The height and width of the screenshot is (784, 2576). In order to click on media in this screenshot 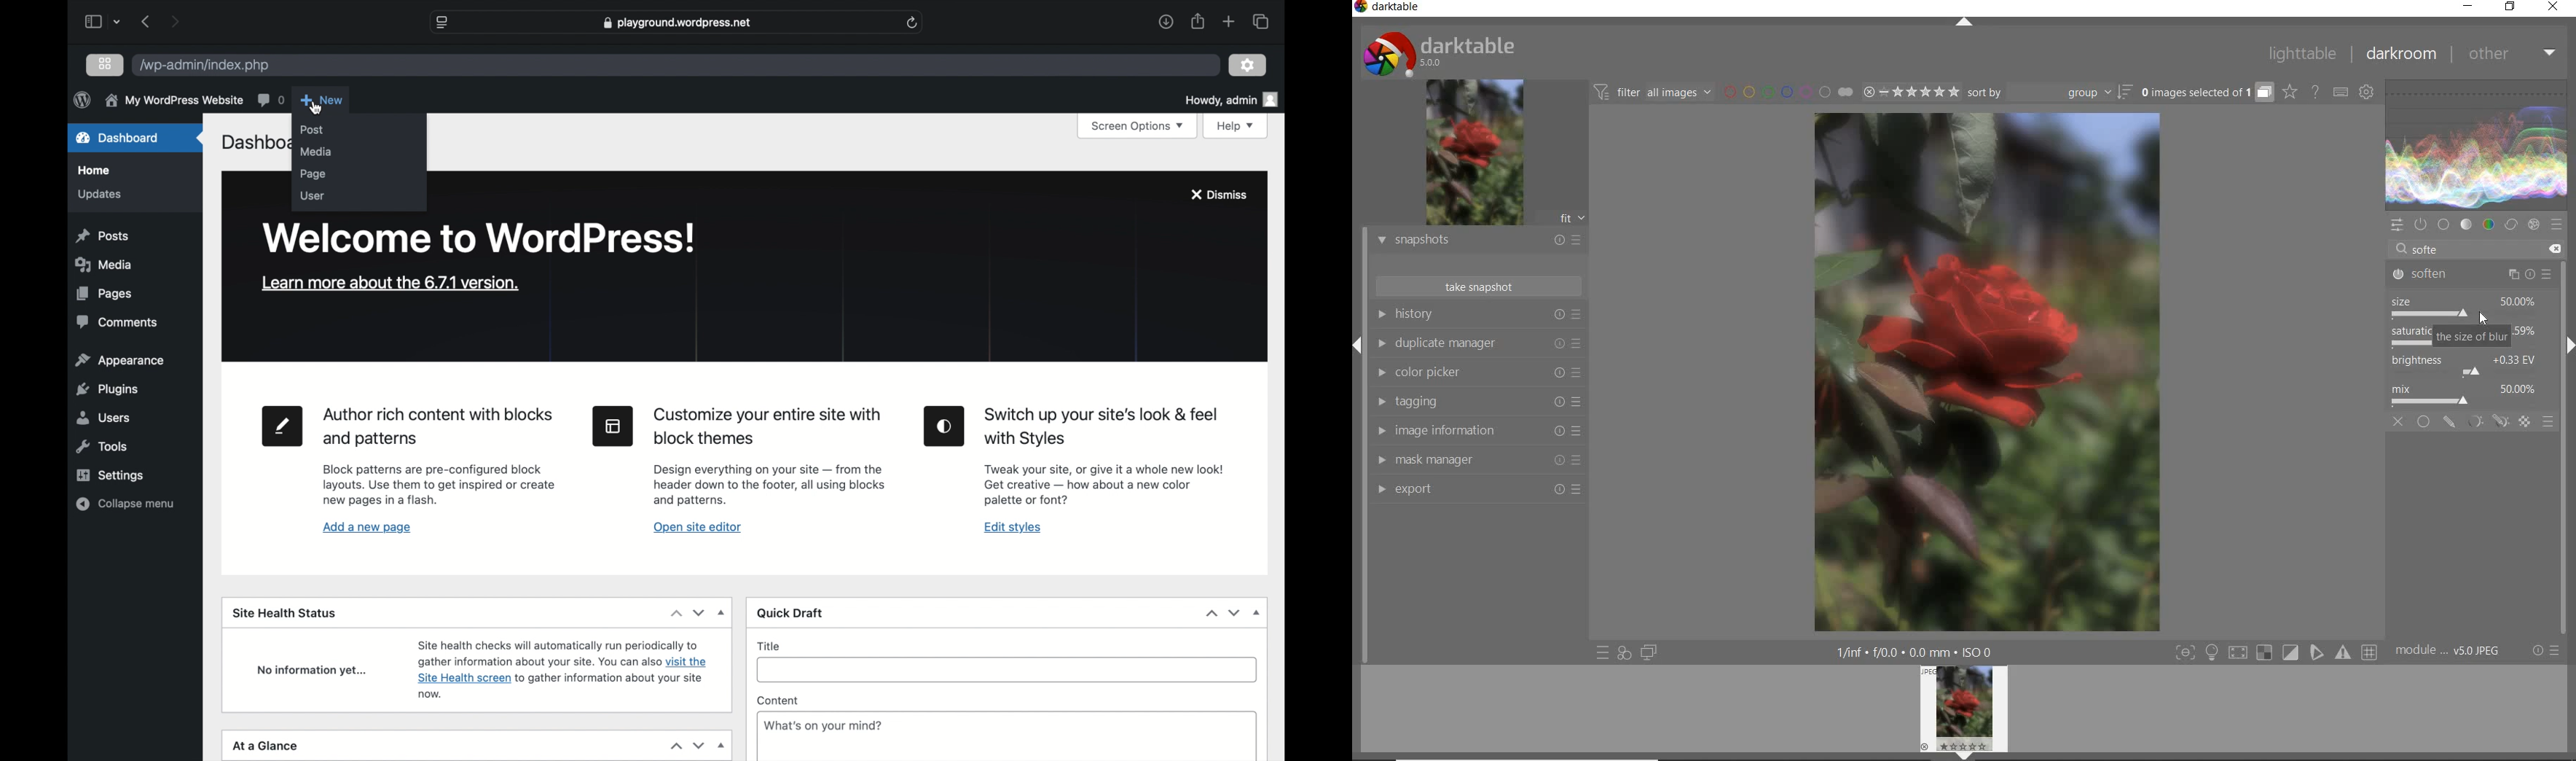, I will do `click(314, 151)`.